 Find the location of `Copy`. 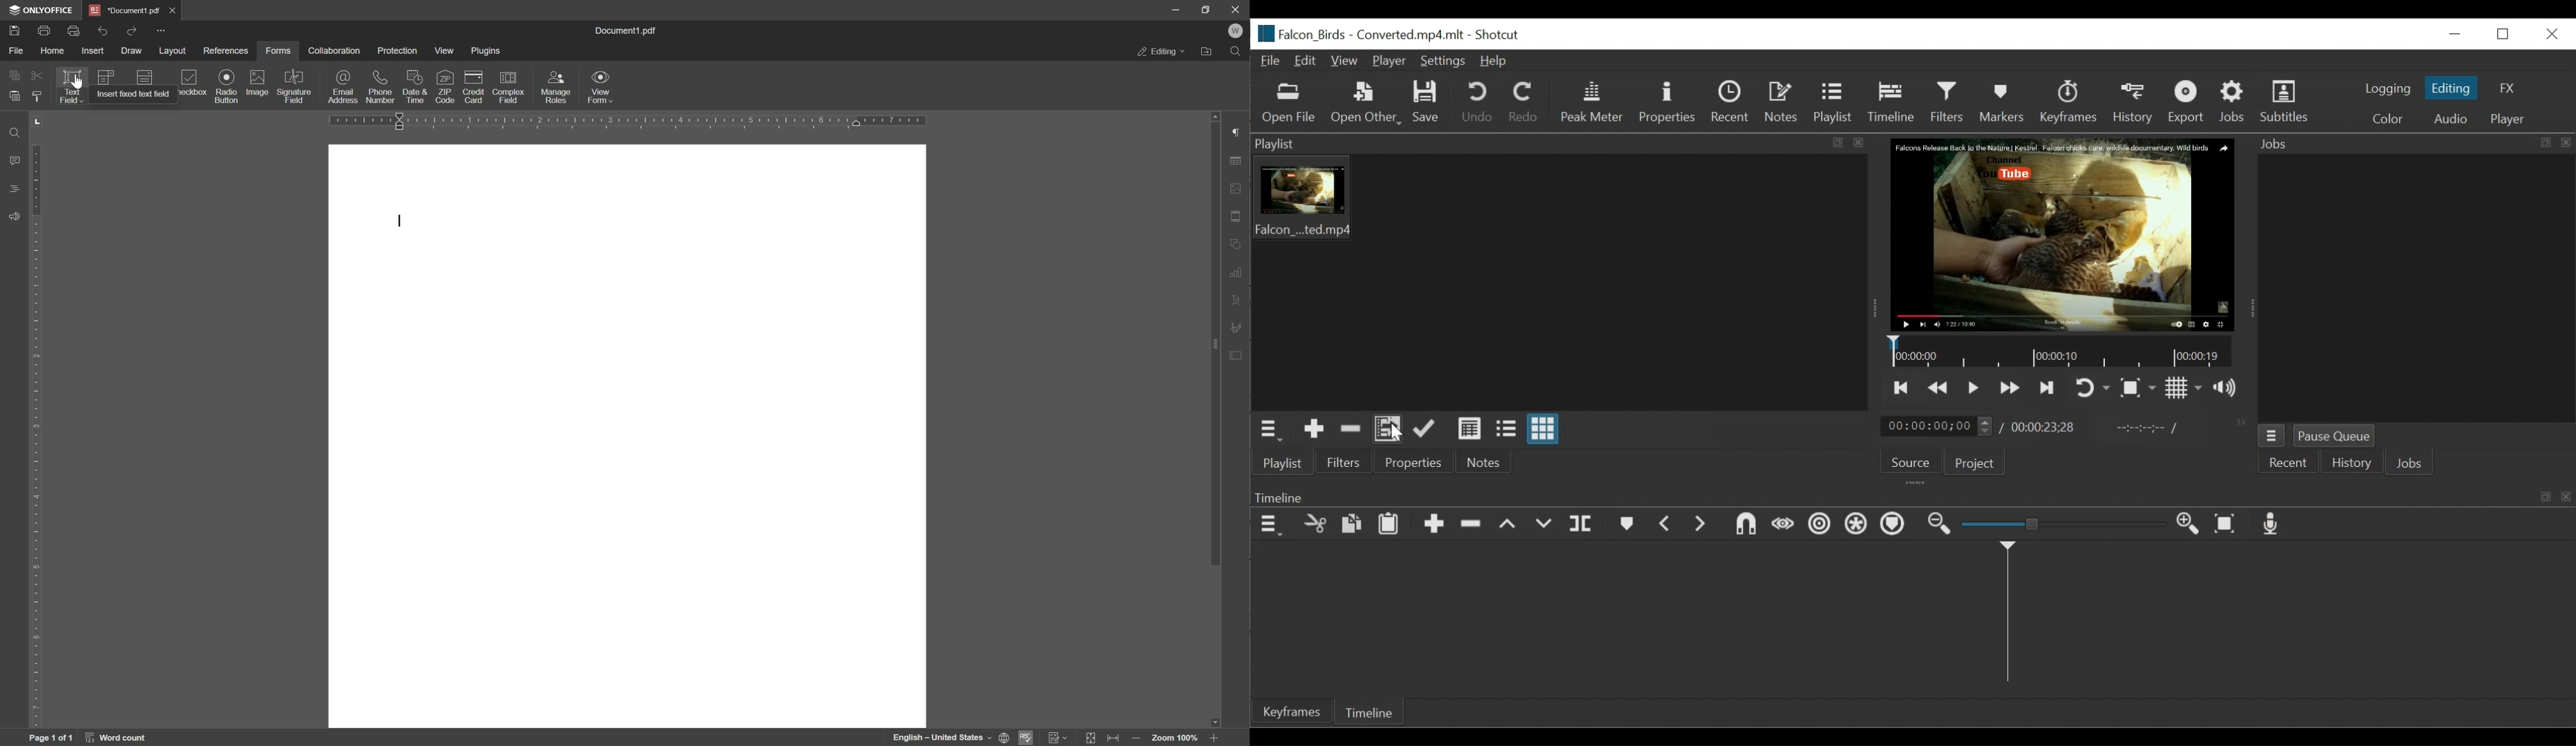

Copy is located at coordinates (1351, 524).